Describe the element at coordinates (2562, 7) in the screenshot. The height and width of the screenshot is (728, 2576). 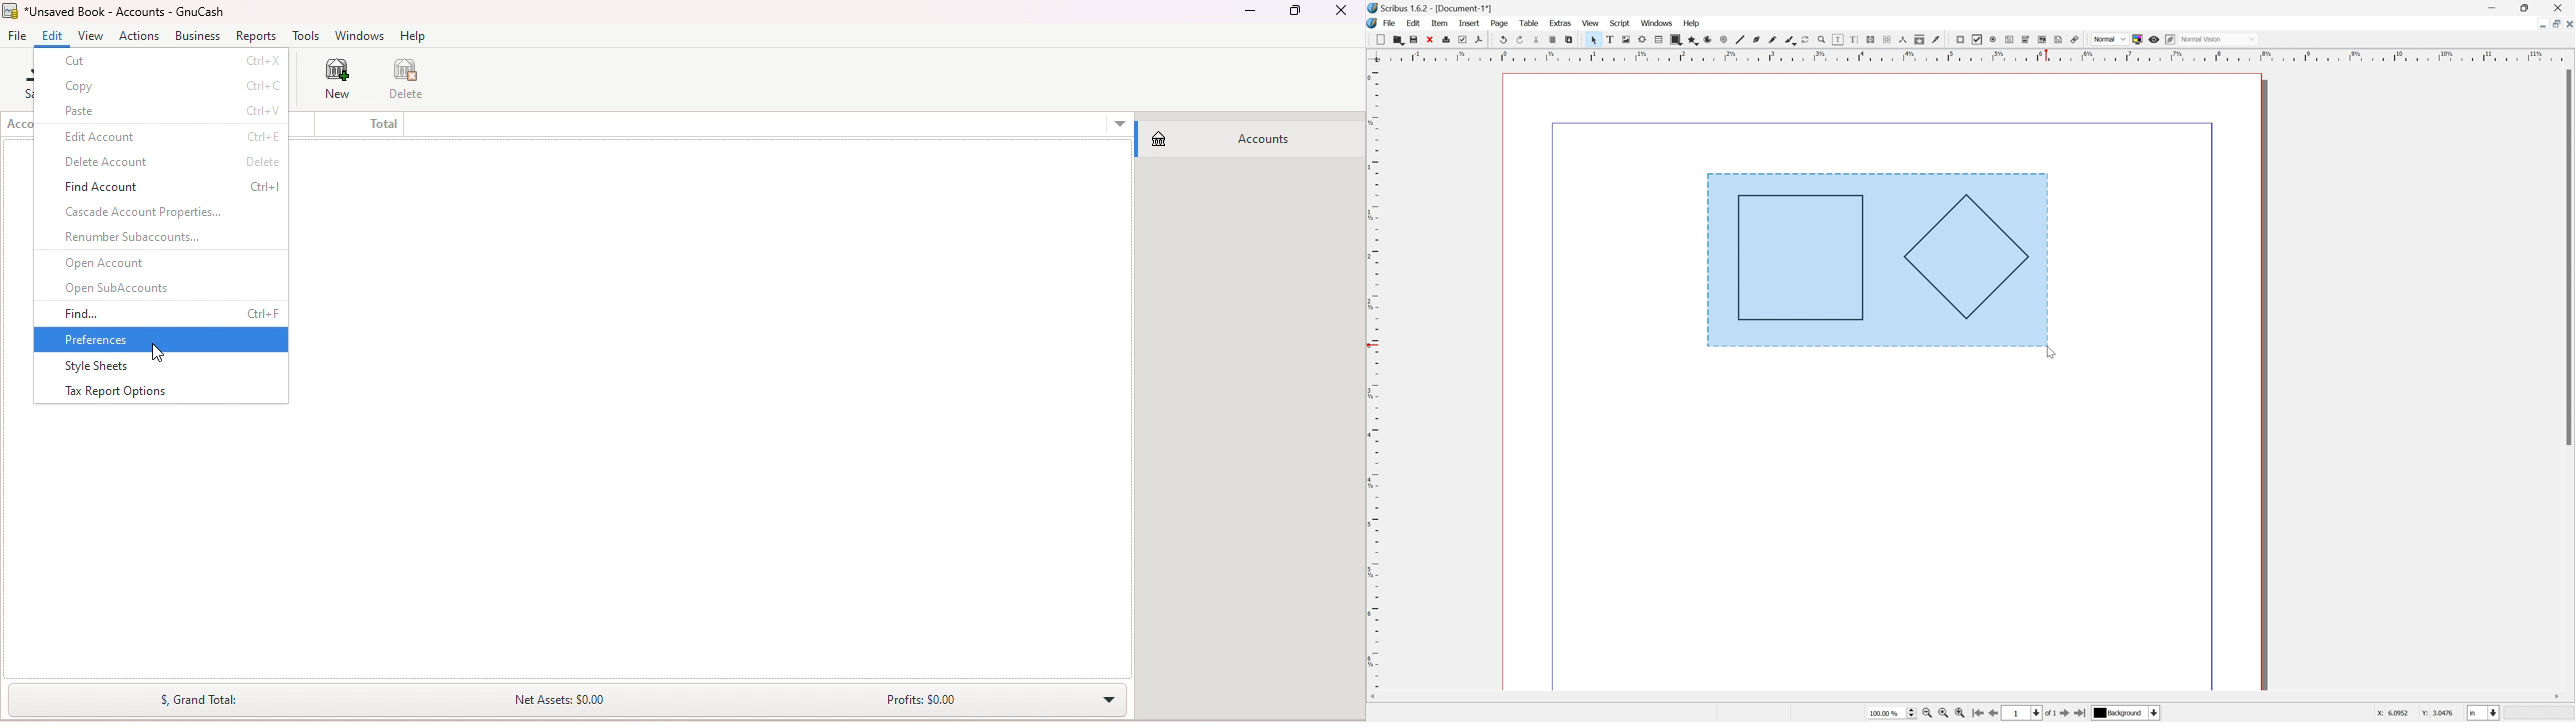
I see `Close` at that location.